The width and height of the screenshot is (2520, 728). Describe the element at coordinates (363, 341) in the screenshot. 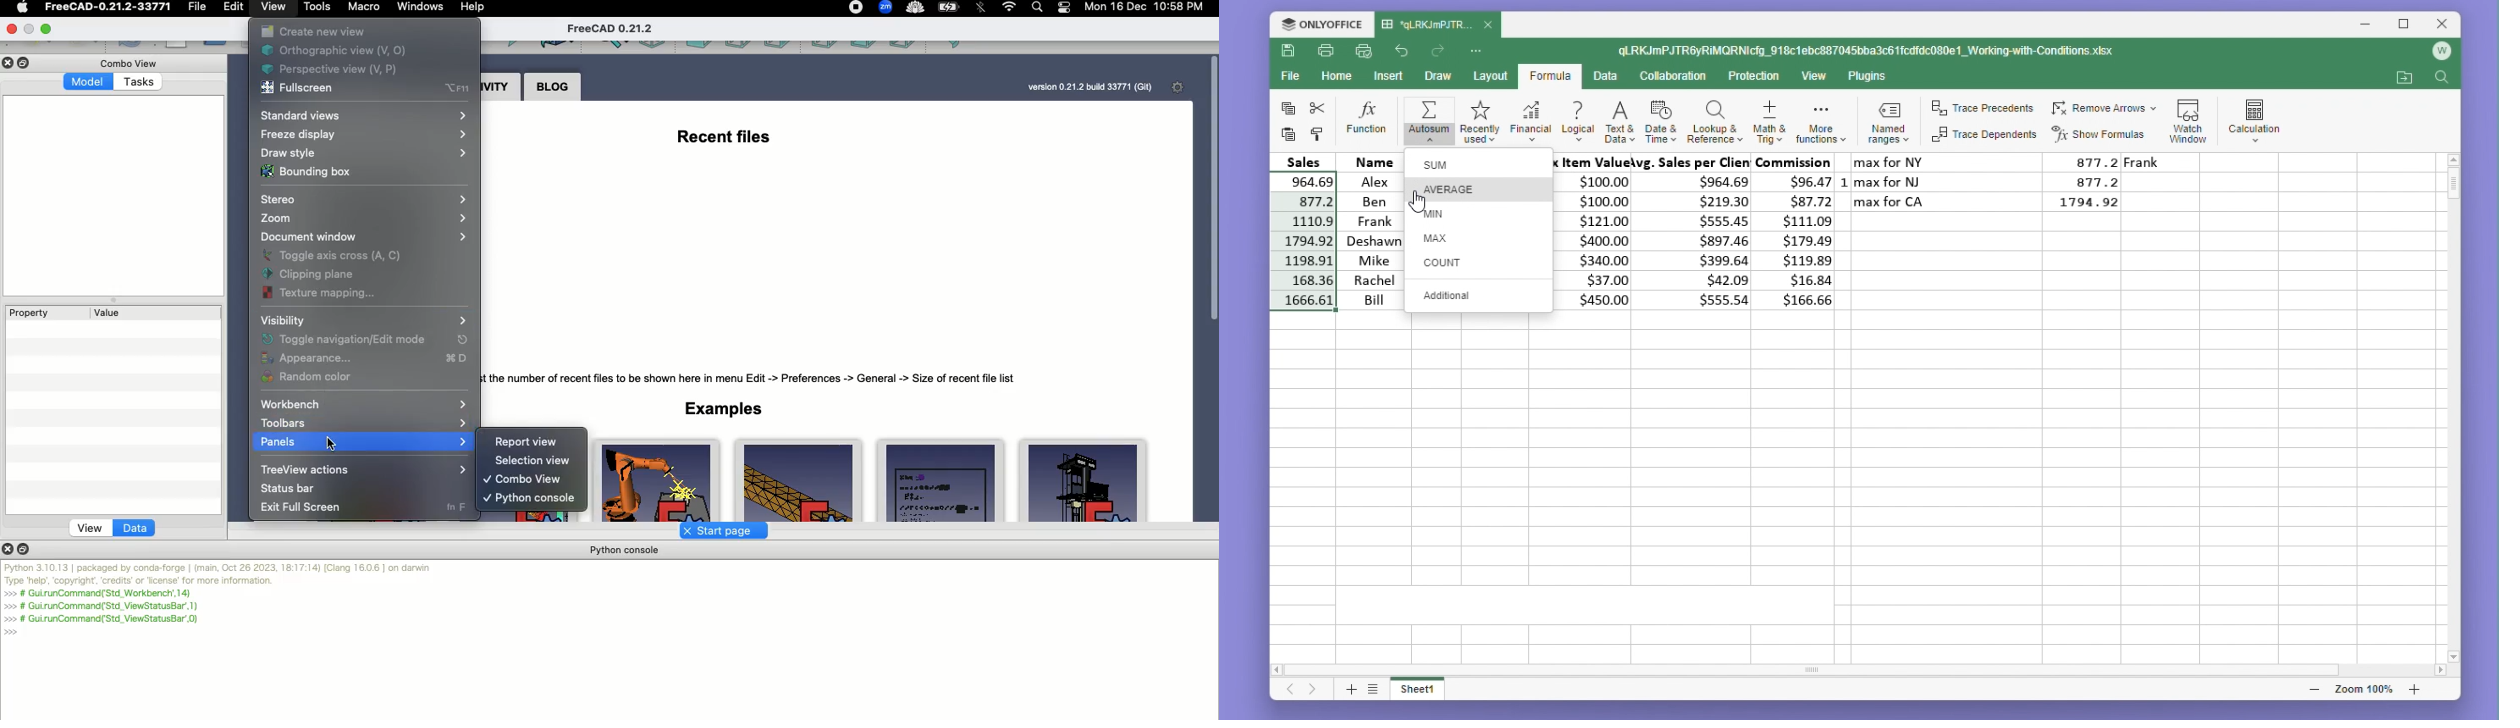

I see `Toggle navigation mode` at that location.